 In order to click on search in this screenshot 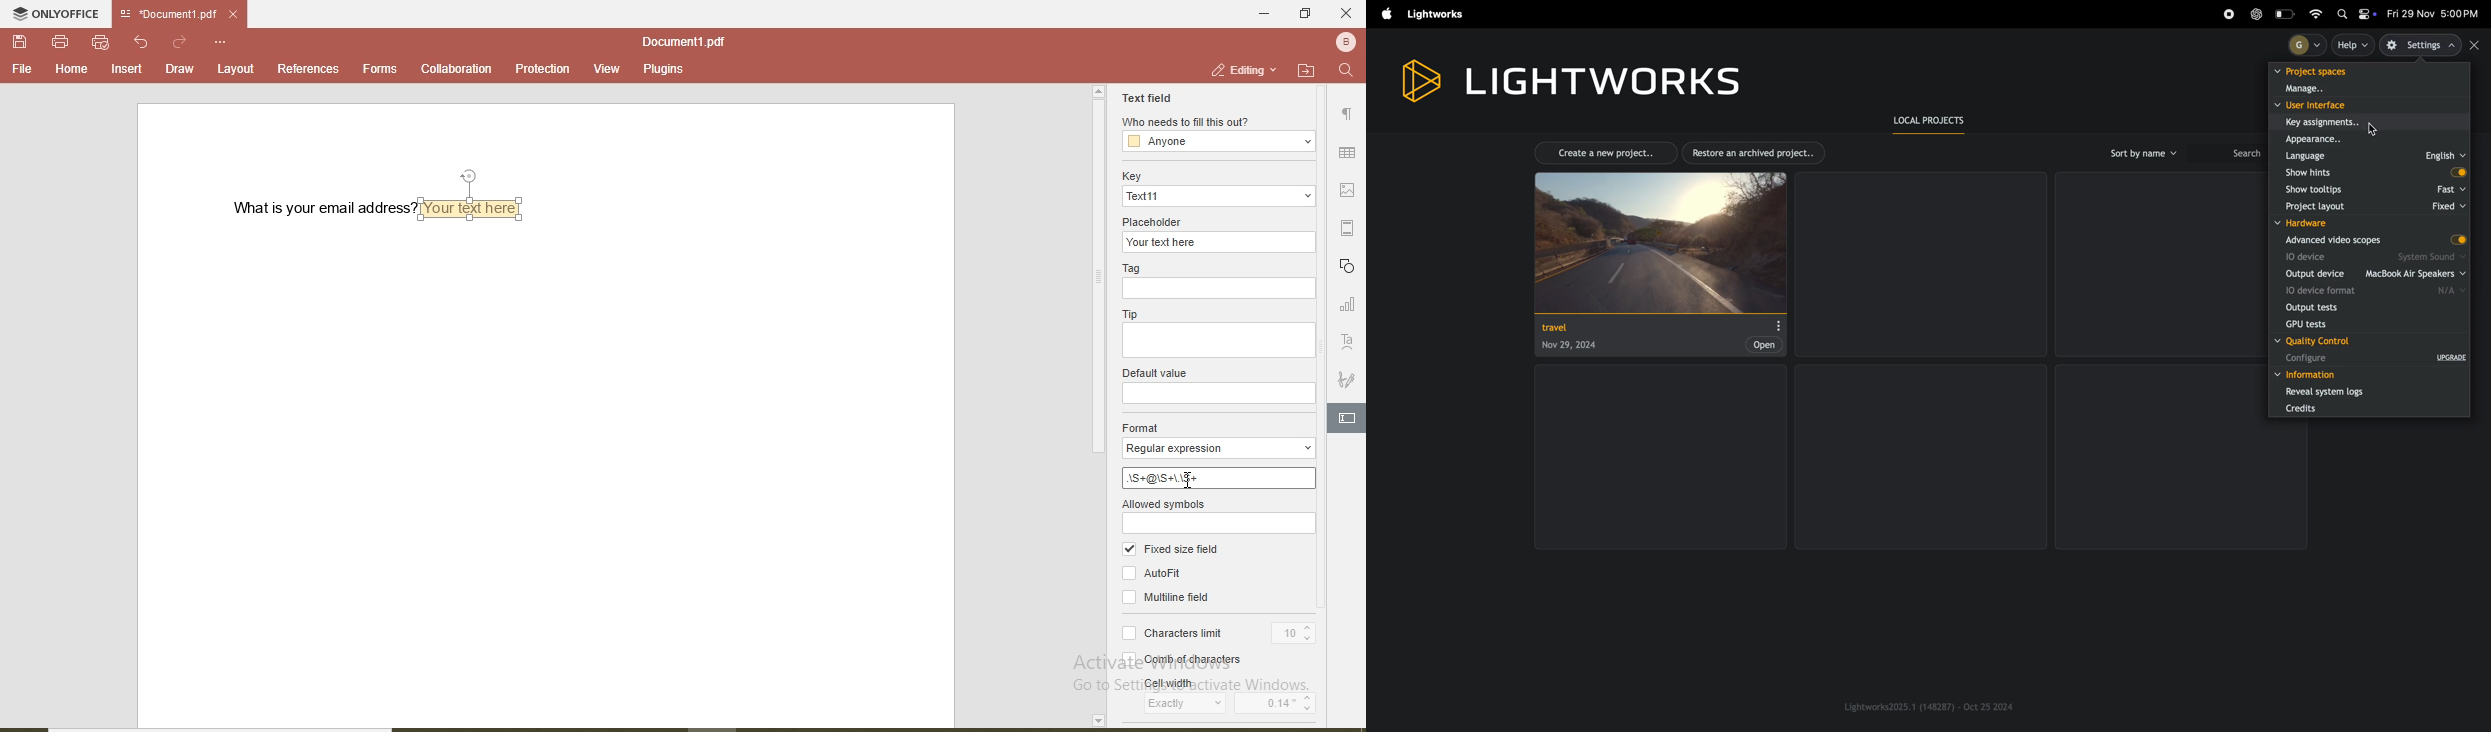, I will do `click(2226, 155)`.